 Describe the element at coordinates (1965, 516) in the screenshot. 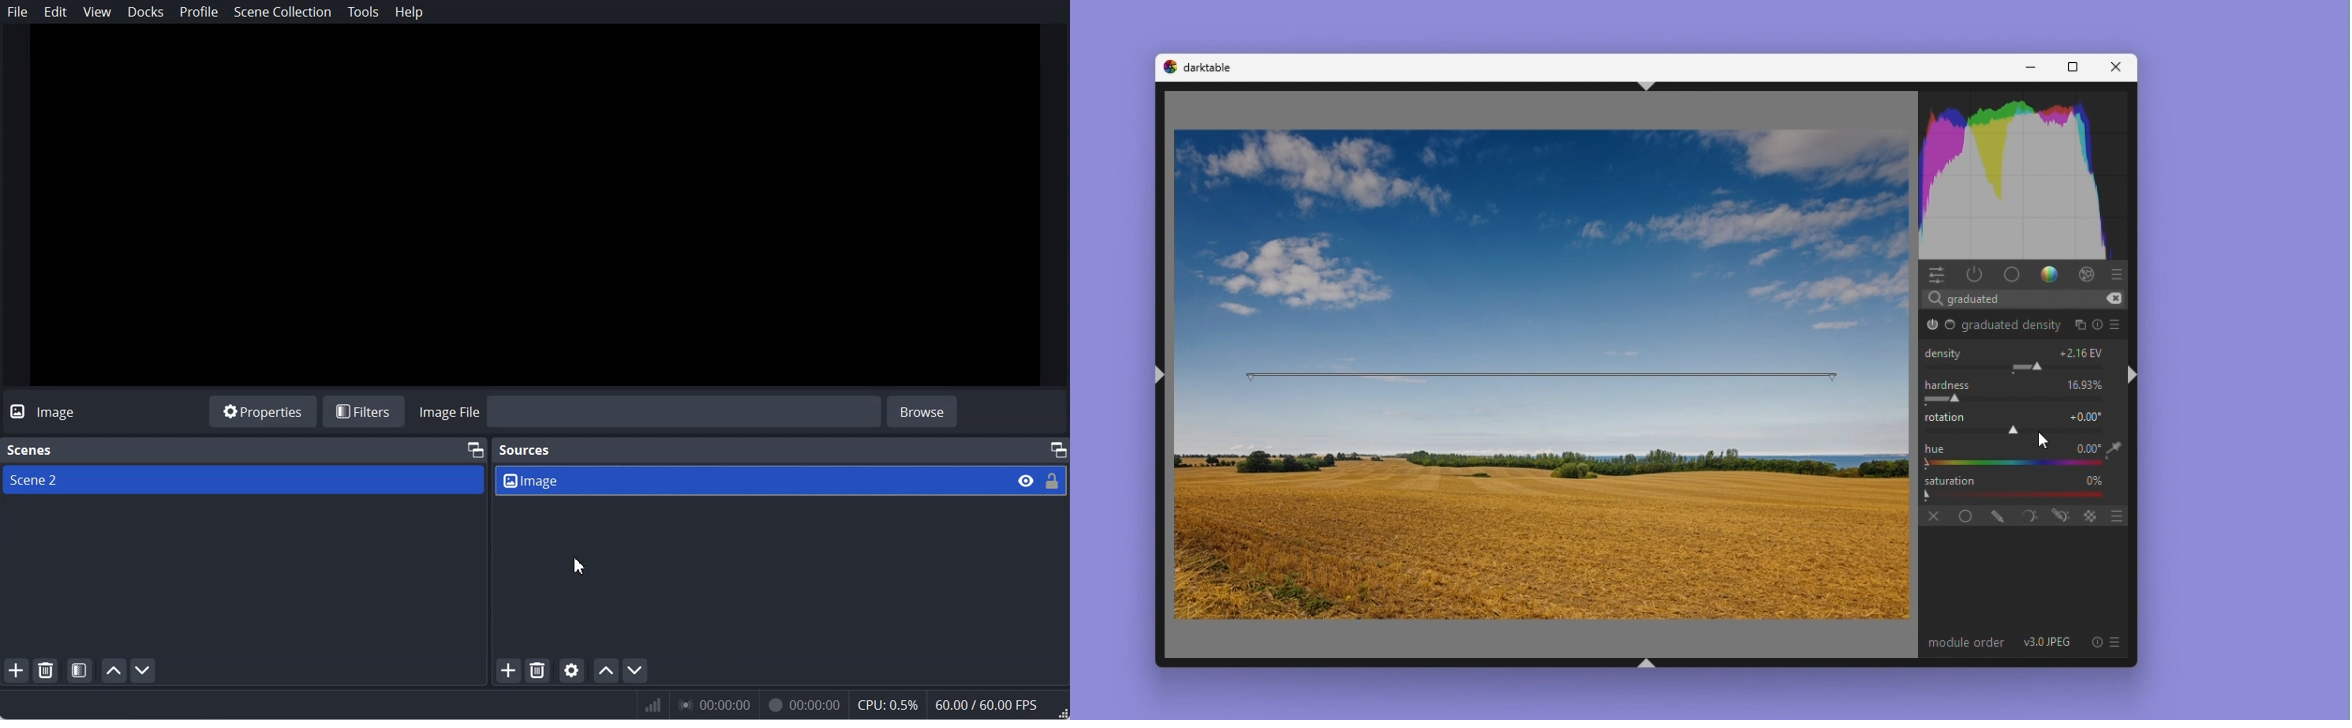

I see `Uniformly` at that location.